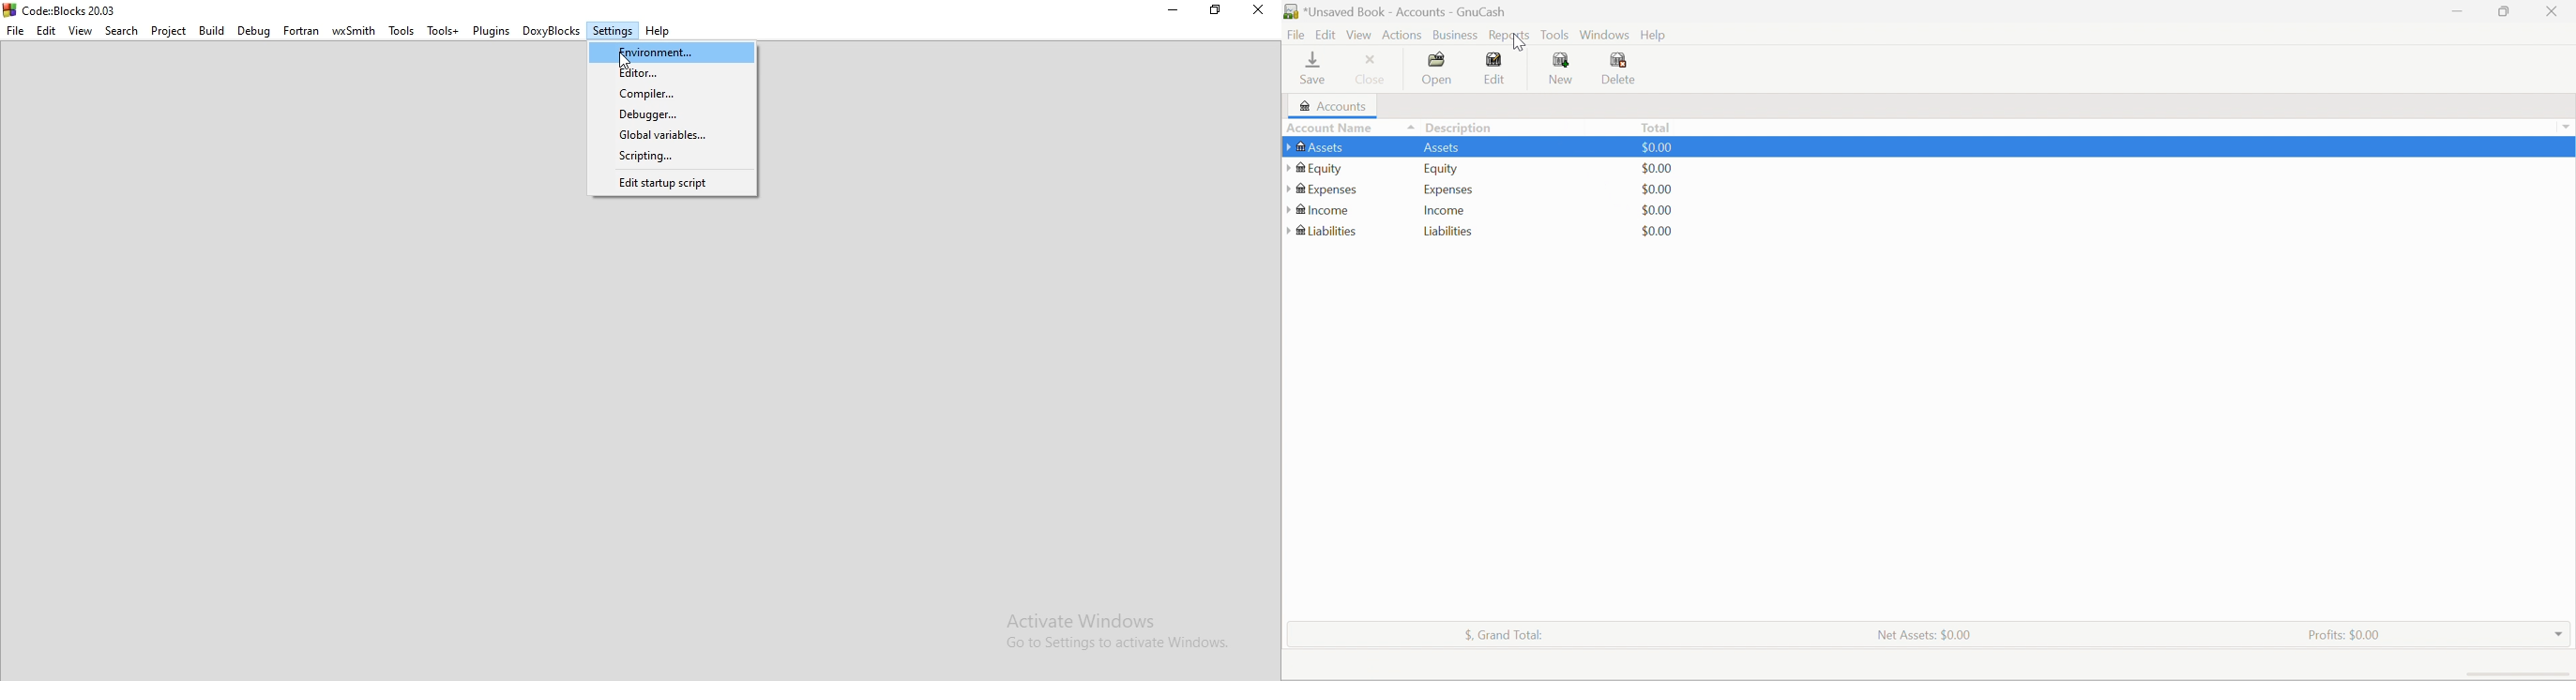 The width and height of the screenshot is (2576, 700). Describe the element at coordinates (1656, 146) in the screenshot. I see `$0.00` at that location.